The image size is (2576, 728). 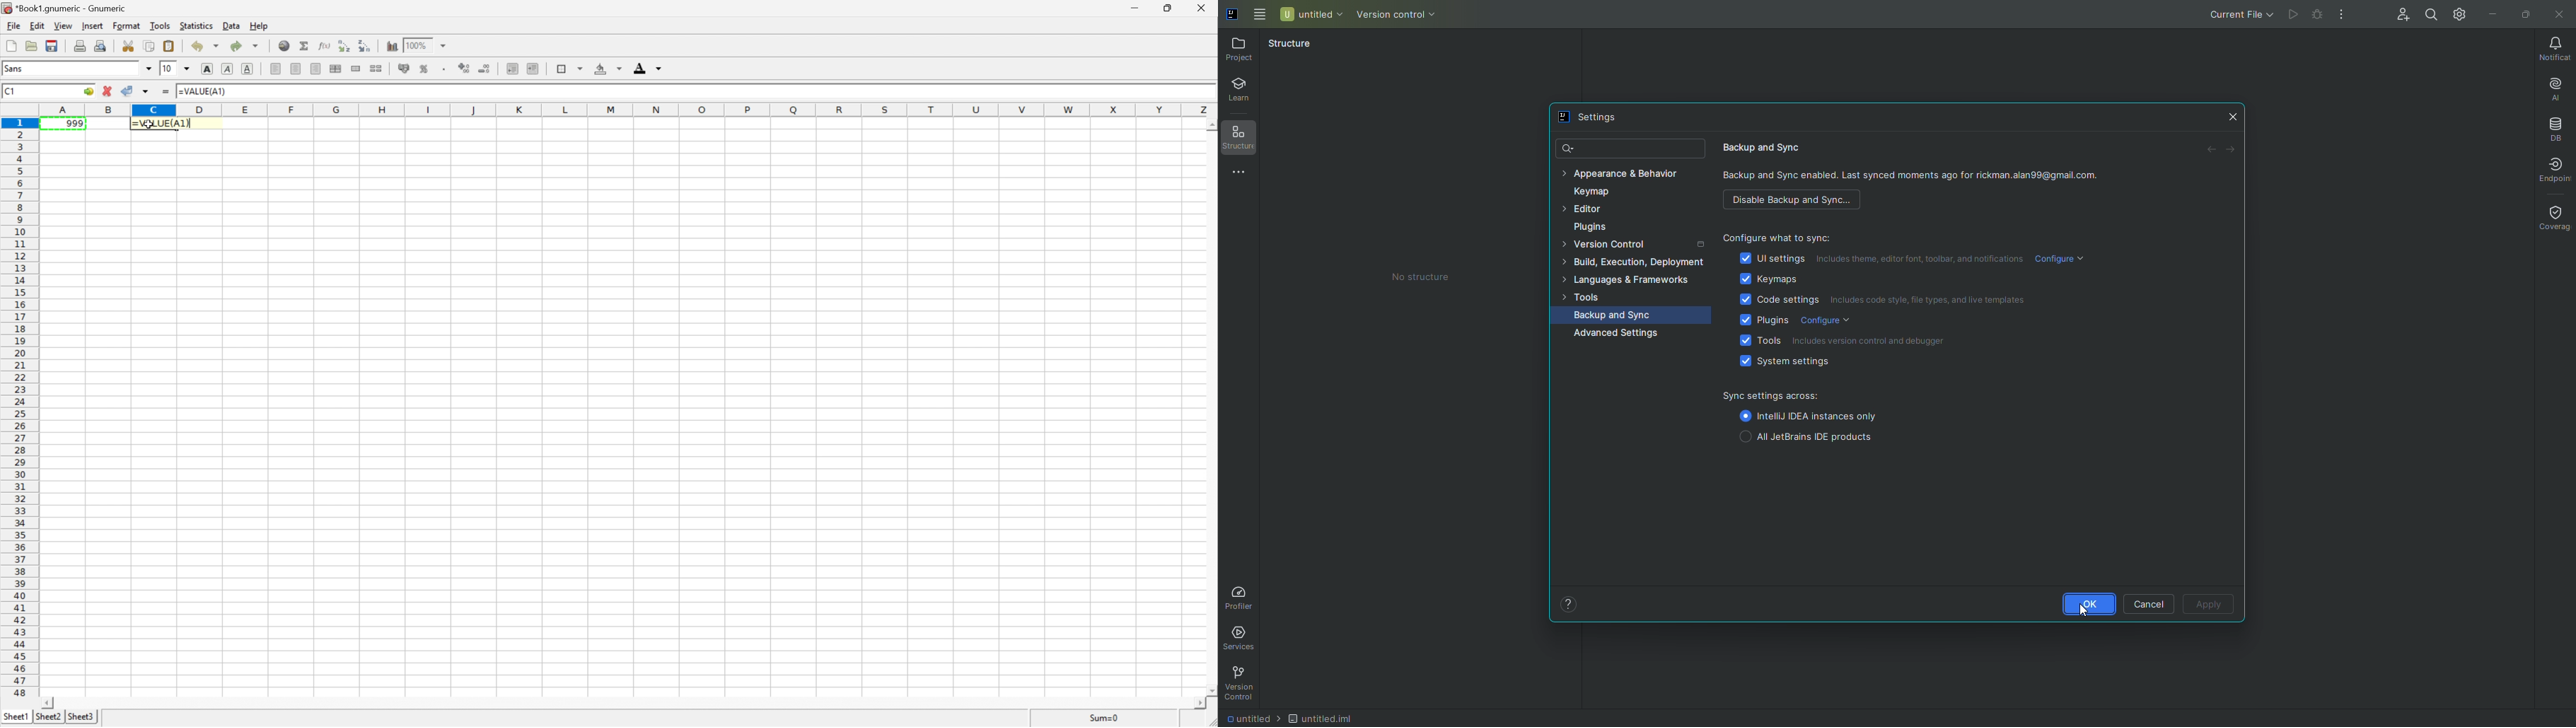 What do you see at coordinates (52, 45) in the screenshot?
I see `save current workbook` at bounding box center [52, 45].